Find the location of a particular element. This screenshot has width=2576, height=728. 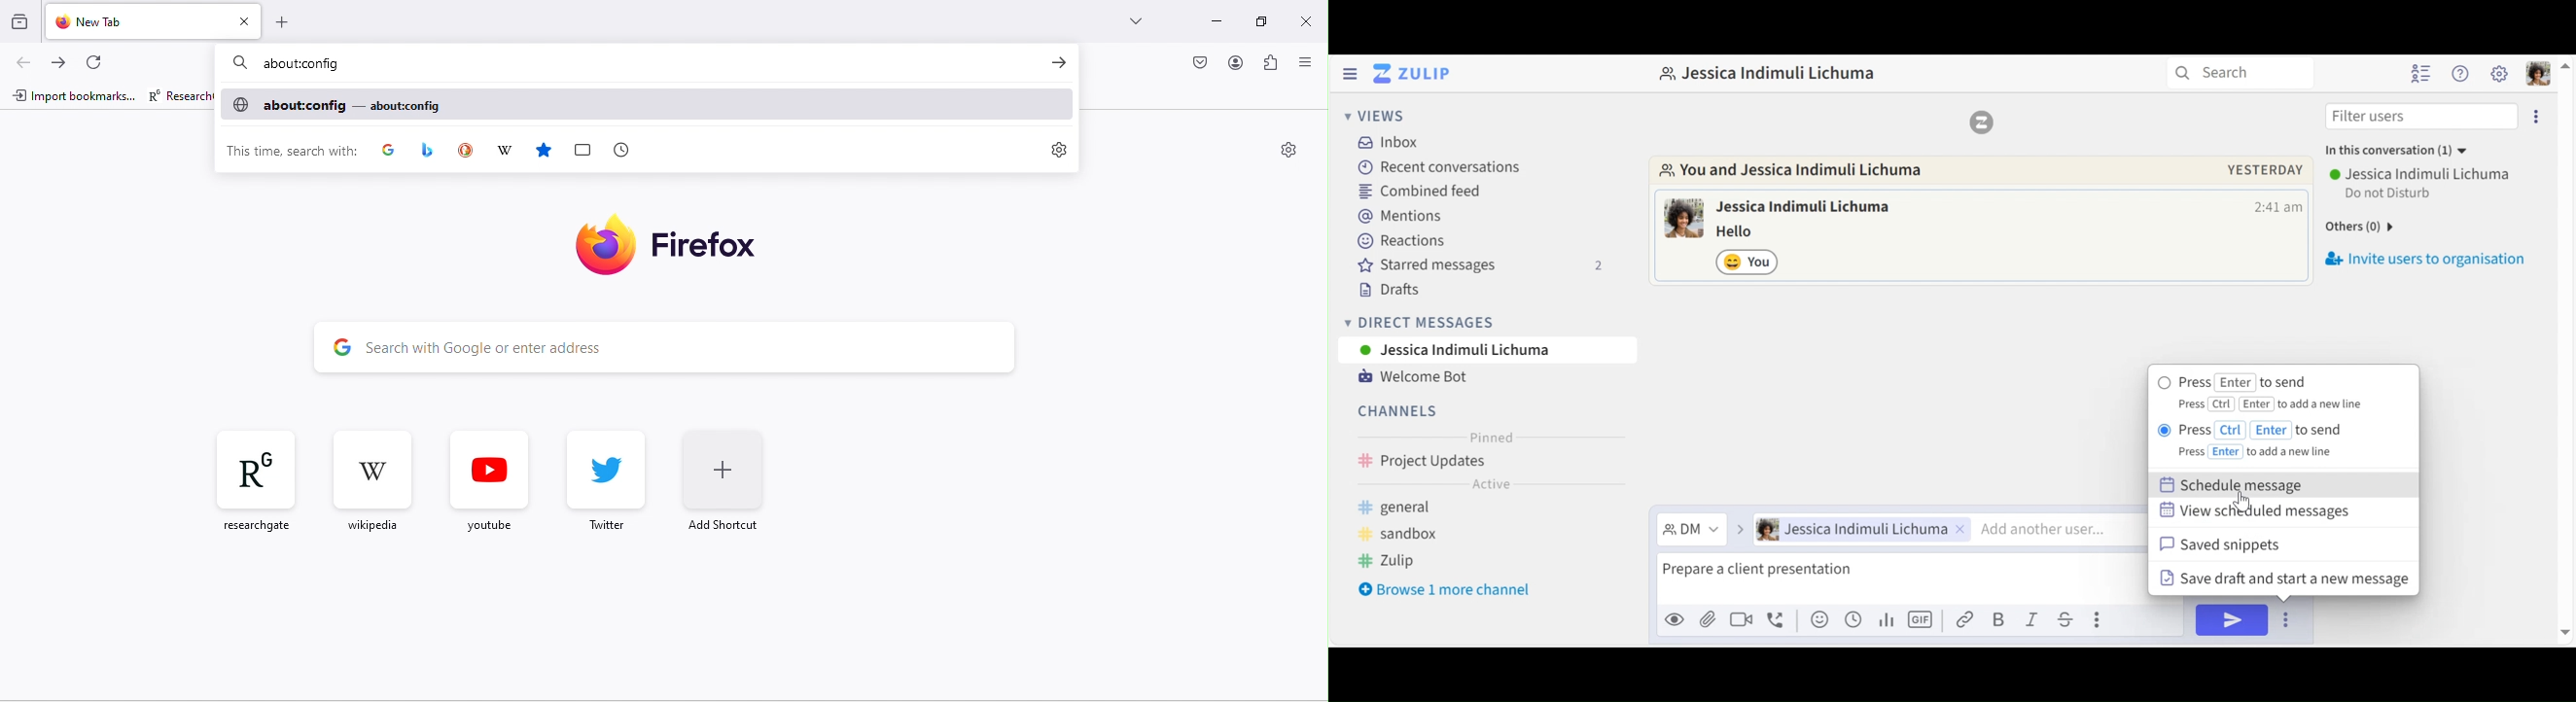

settings is located at coordinates (1056, 146).